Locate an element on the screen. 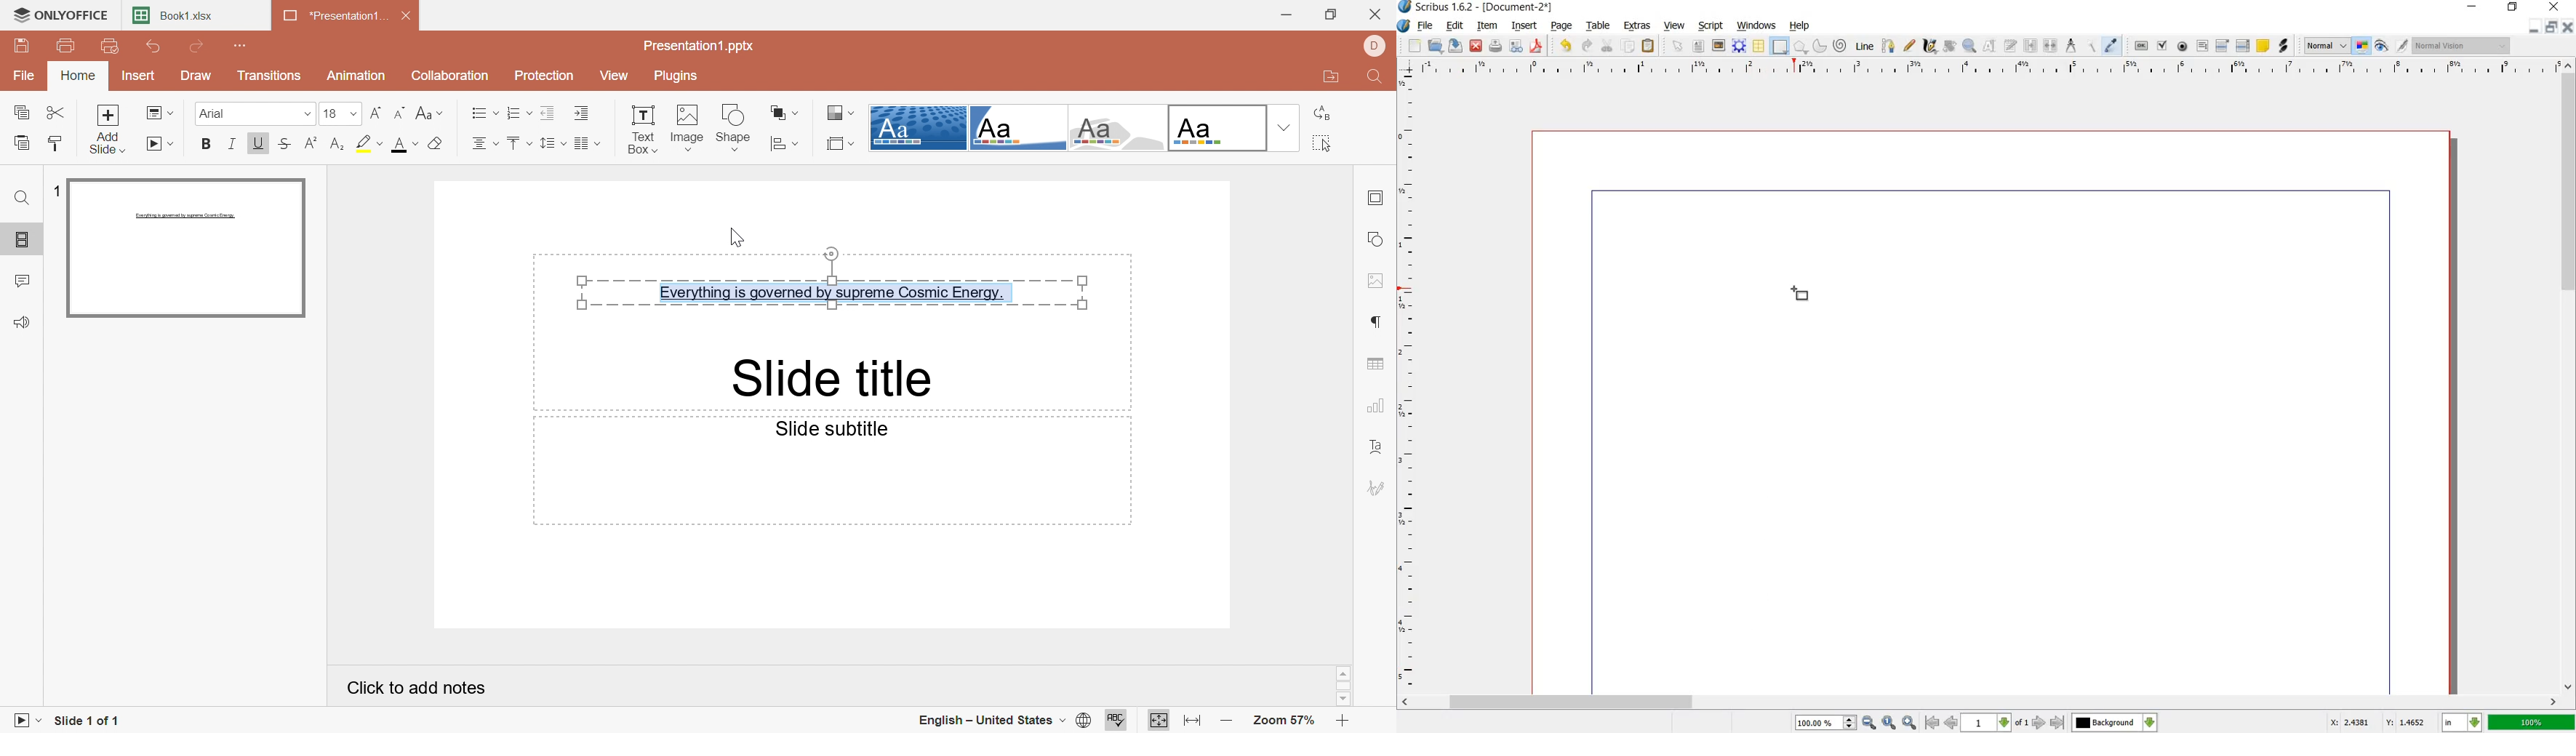 This screenshot has height=756, width=2576. zoom out is located at coordinates (1869, 722).